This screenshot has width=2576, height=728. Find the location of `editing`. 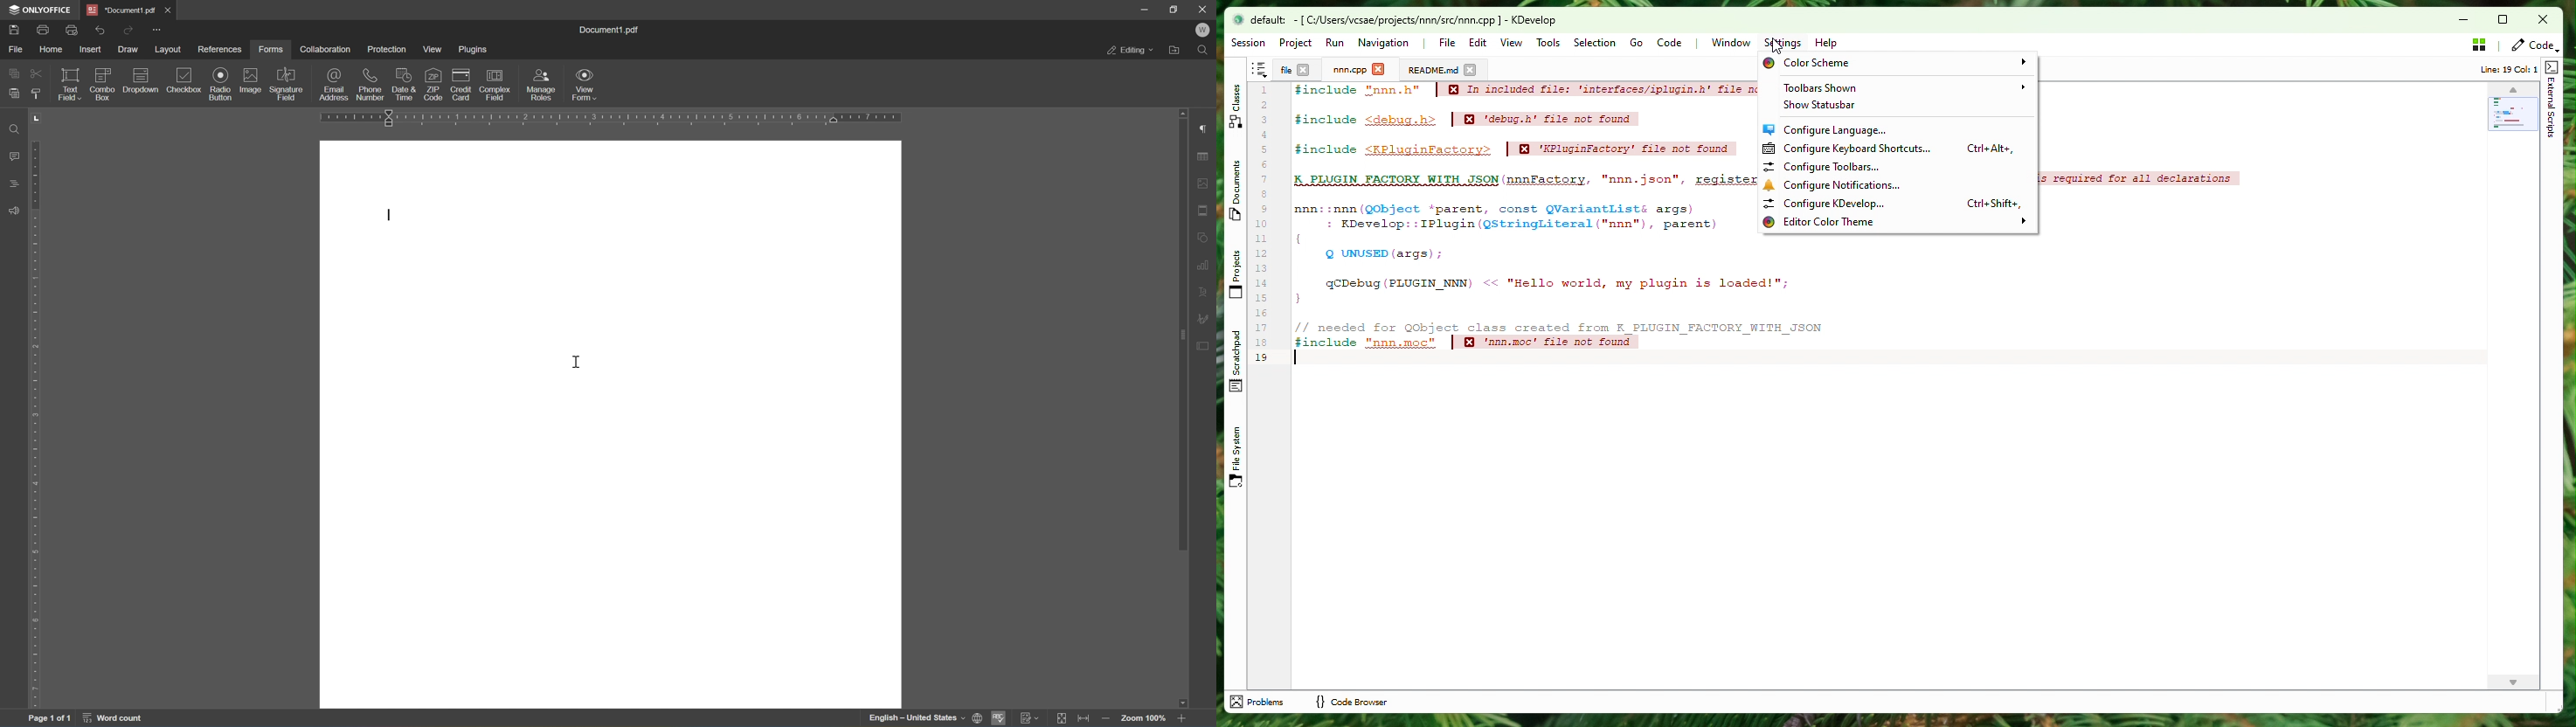

editing is located at coordinates (1128, 51).